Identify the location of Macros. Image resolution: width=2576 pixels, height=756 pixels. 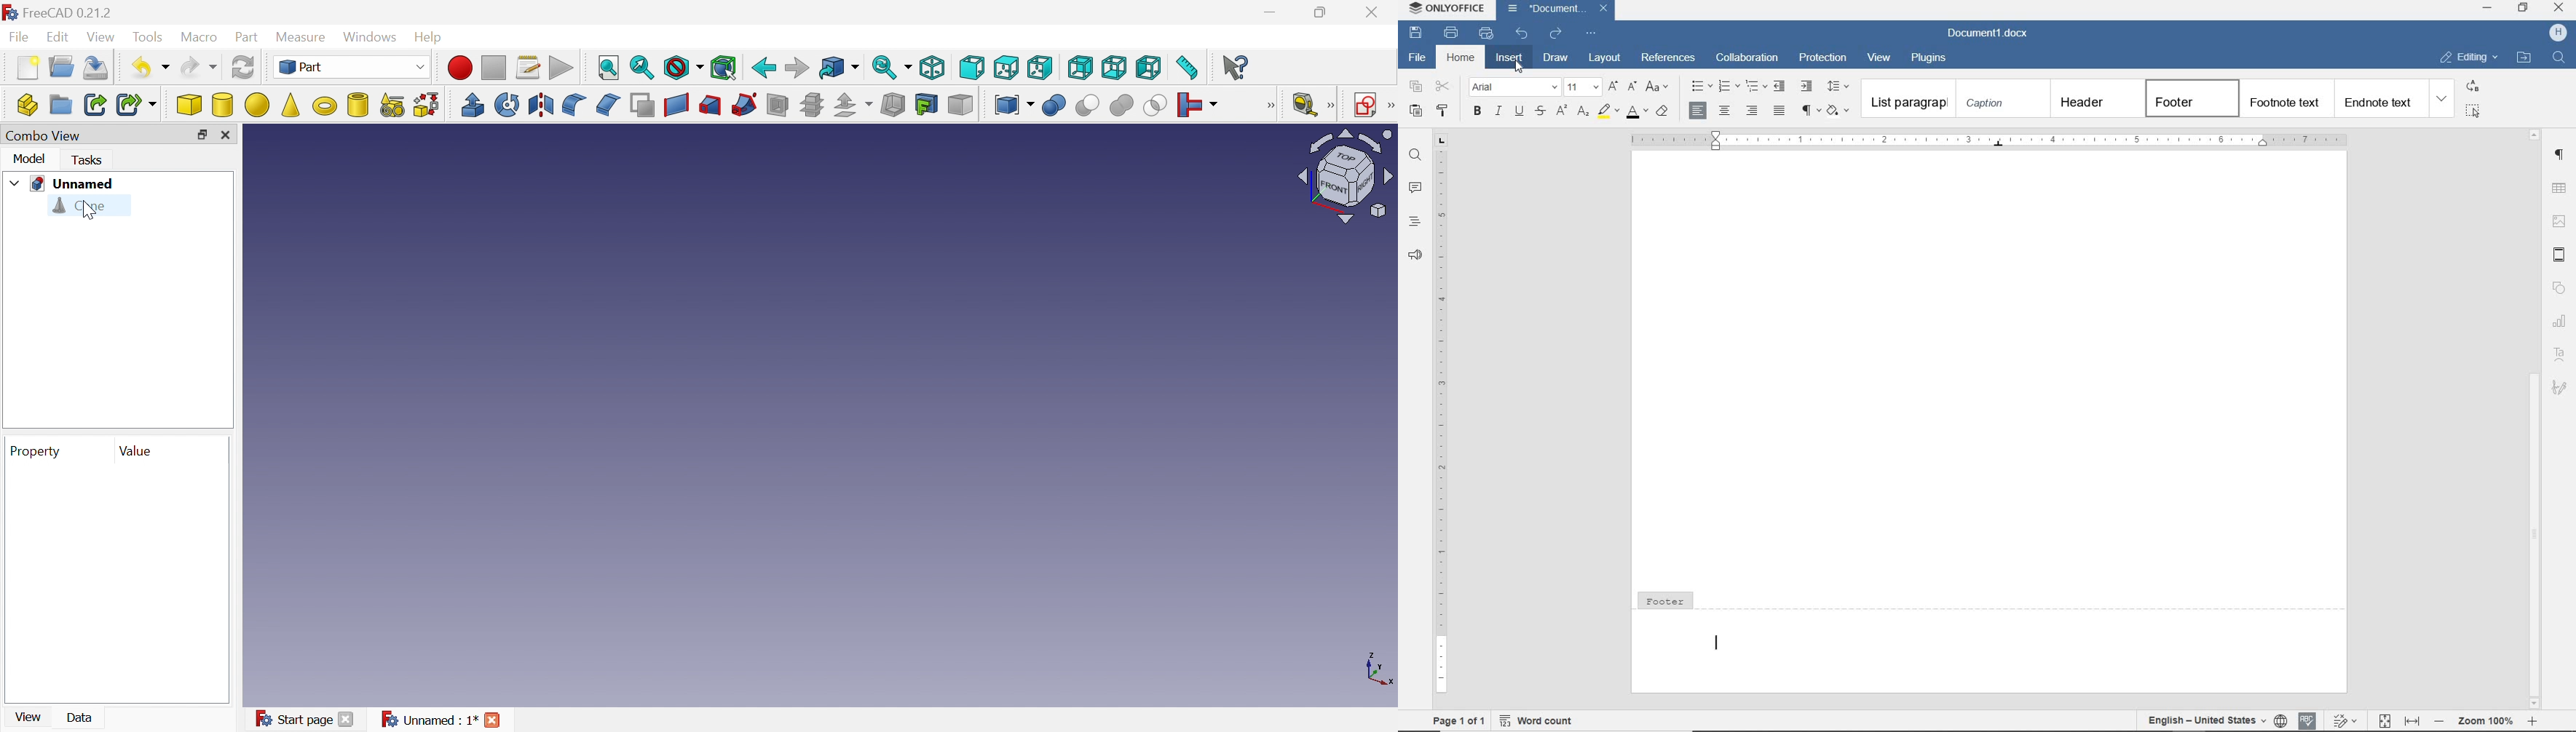
(531, 64).